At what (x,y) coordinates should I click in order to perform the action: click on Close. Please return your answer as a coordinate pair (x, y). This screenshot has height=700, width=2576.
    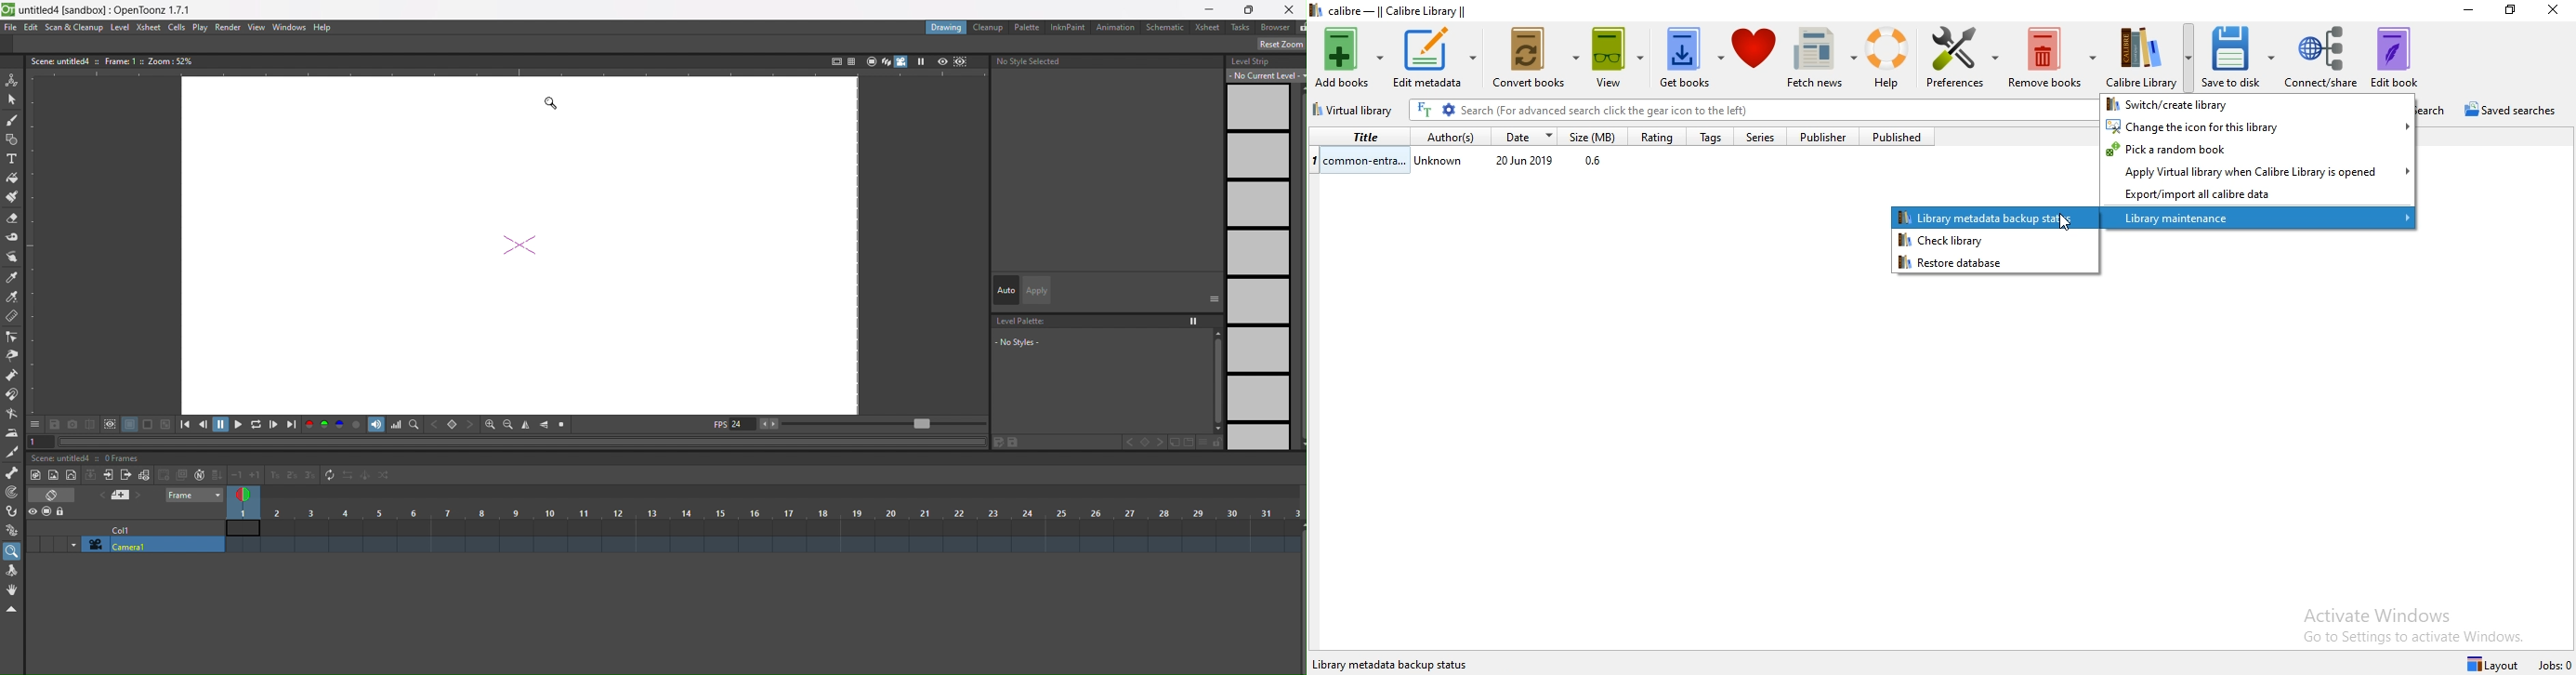
    Looking at the image, I should click on (2551, 14).